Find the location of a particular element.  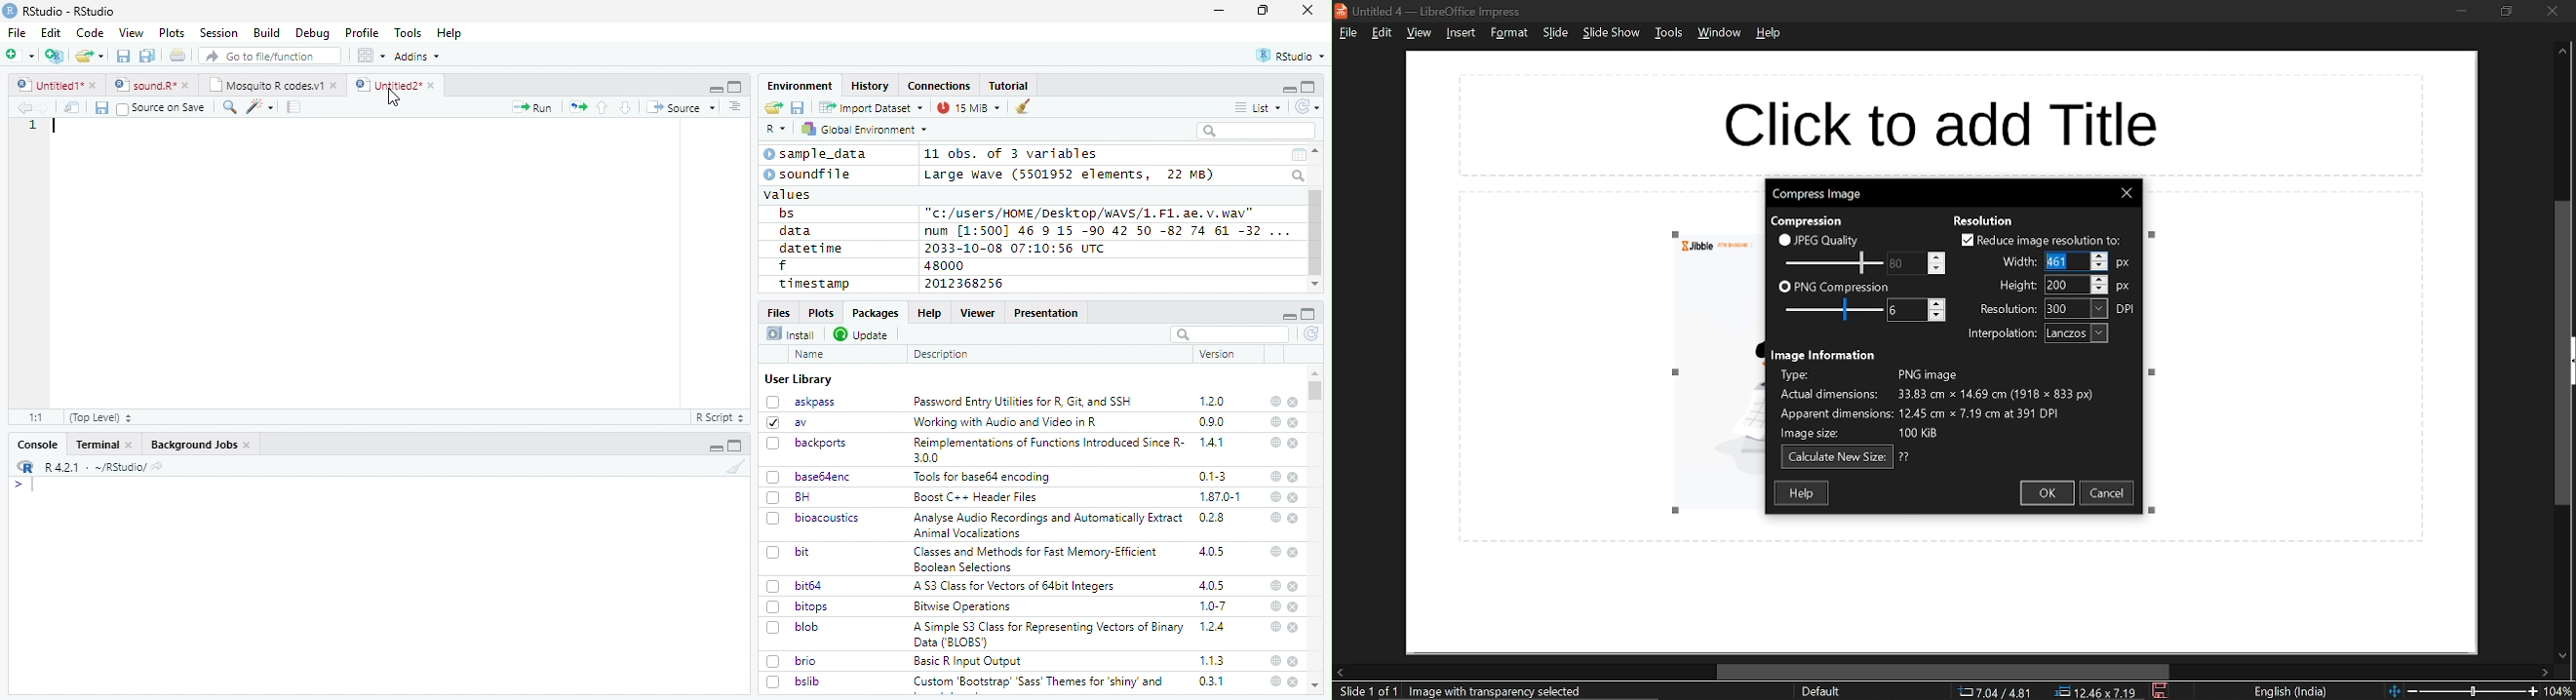

Increase  is located at coordinates (2101, 278).